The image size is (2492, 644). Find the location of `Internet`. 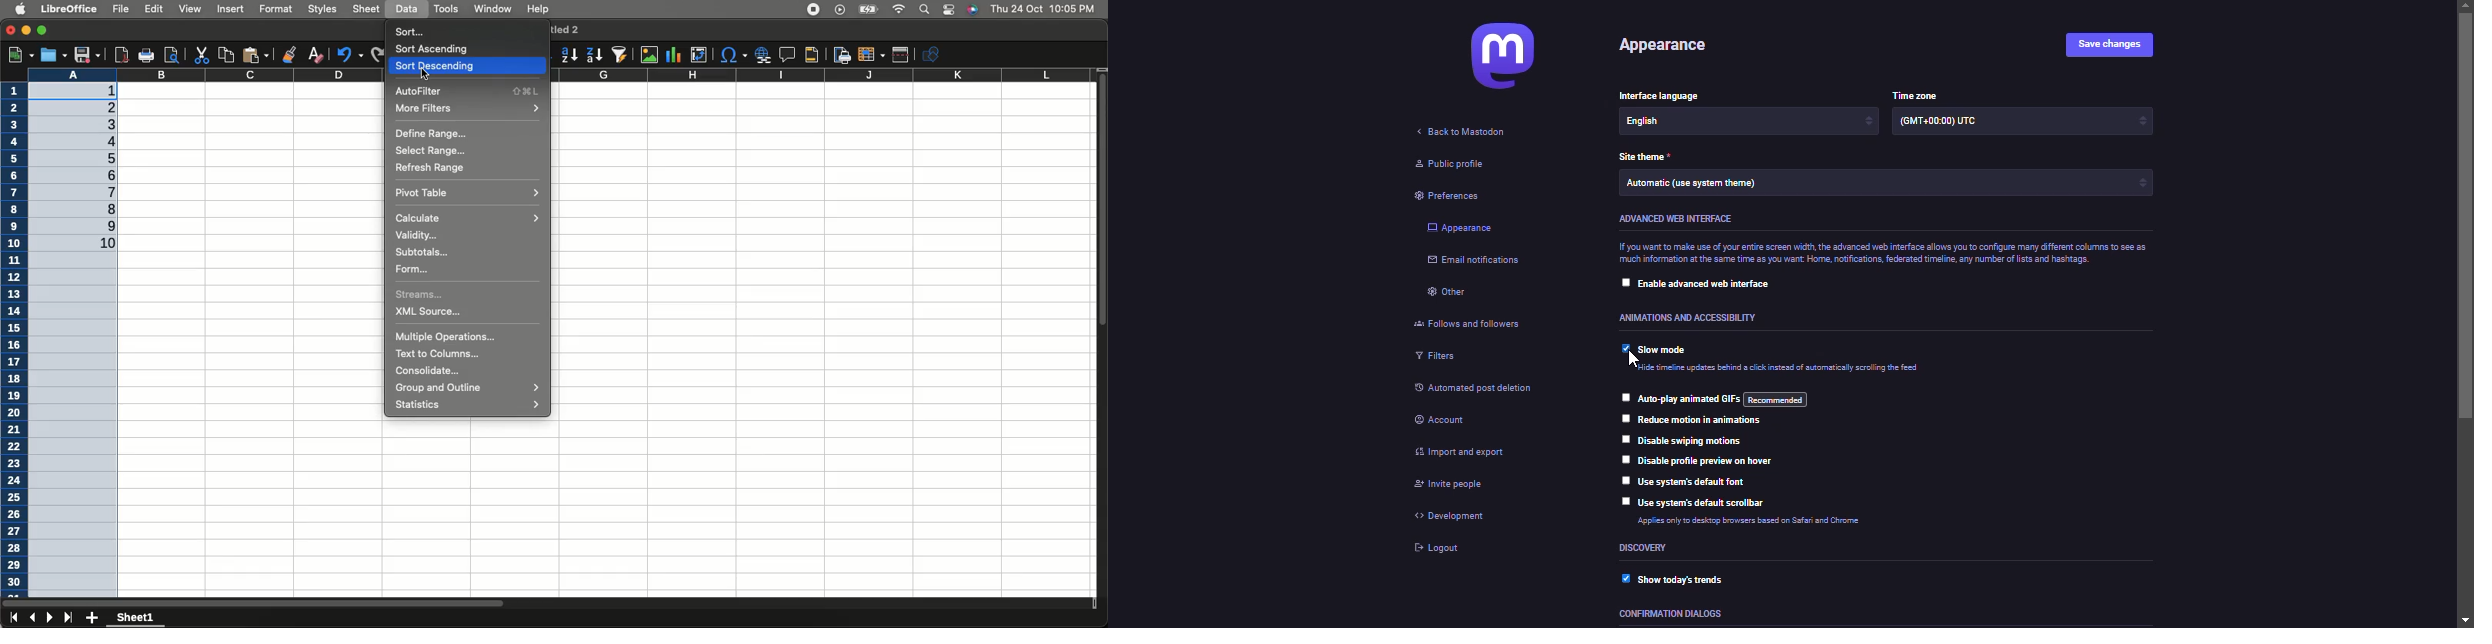

Internet is located at coordinates (899, 10).